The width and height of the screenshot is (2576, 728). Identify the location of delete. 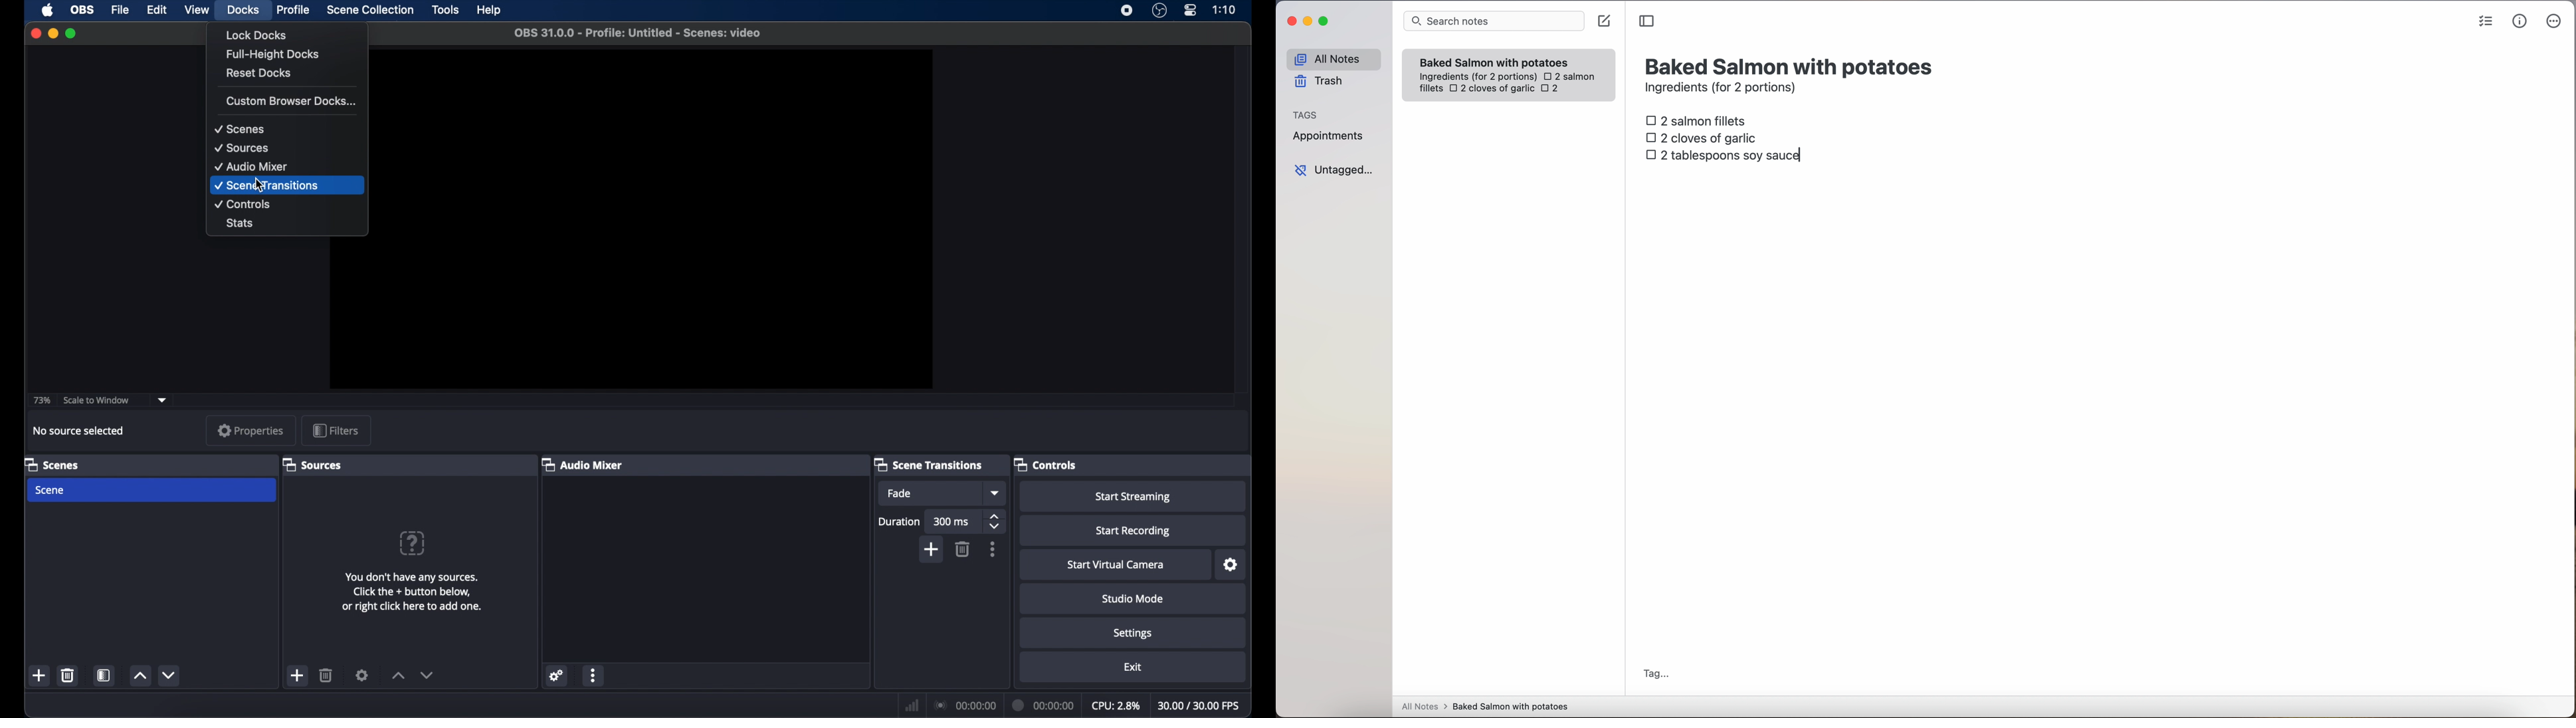
(962, 548).